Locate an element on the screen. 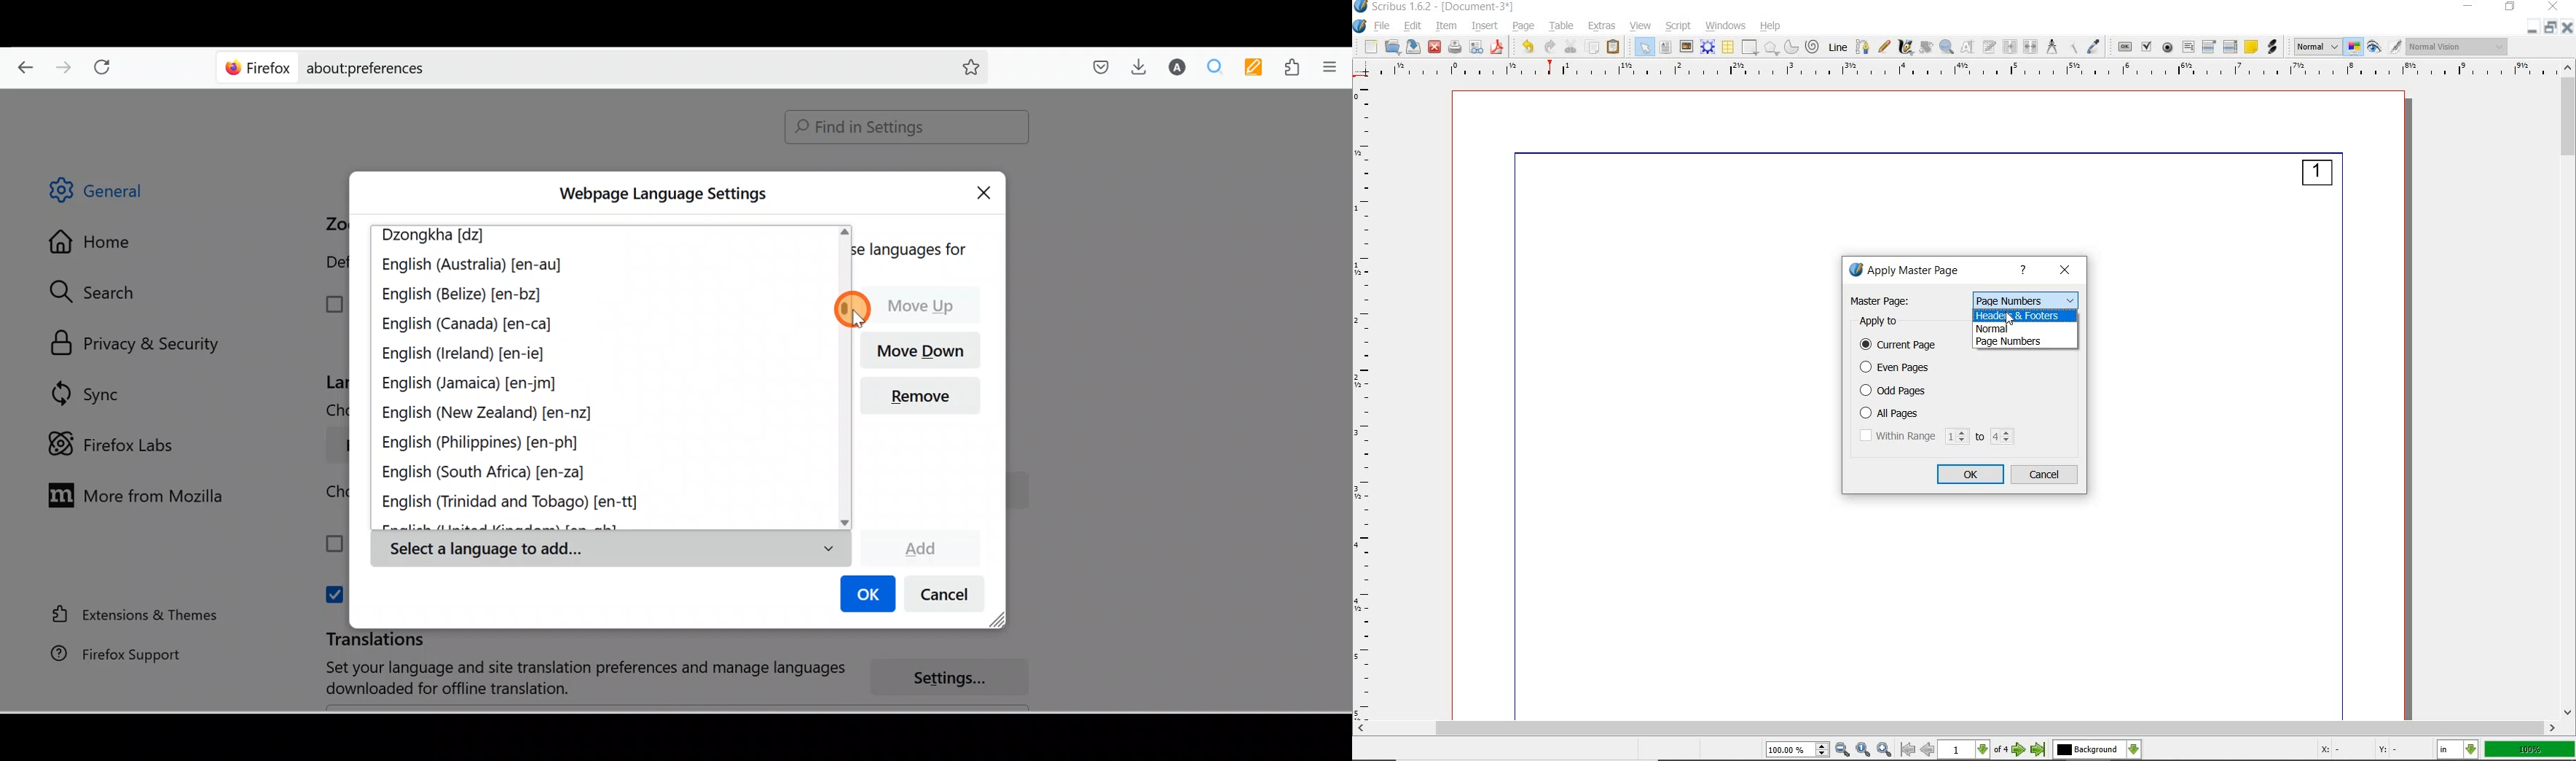  redo is located at coordinates (1550, 47).